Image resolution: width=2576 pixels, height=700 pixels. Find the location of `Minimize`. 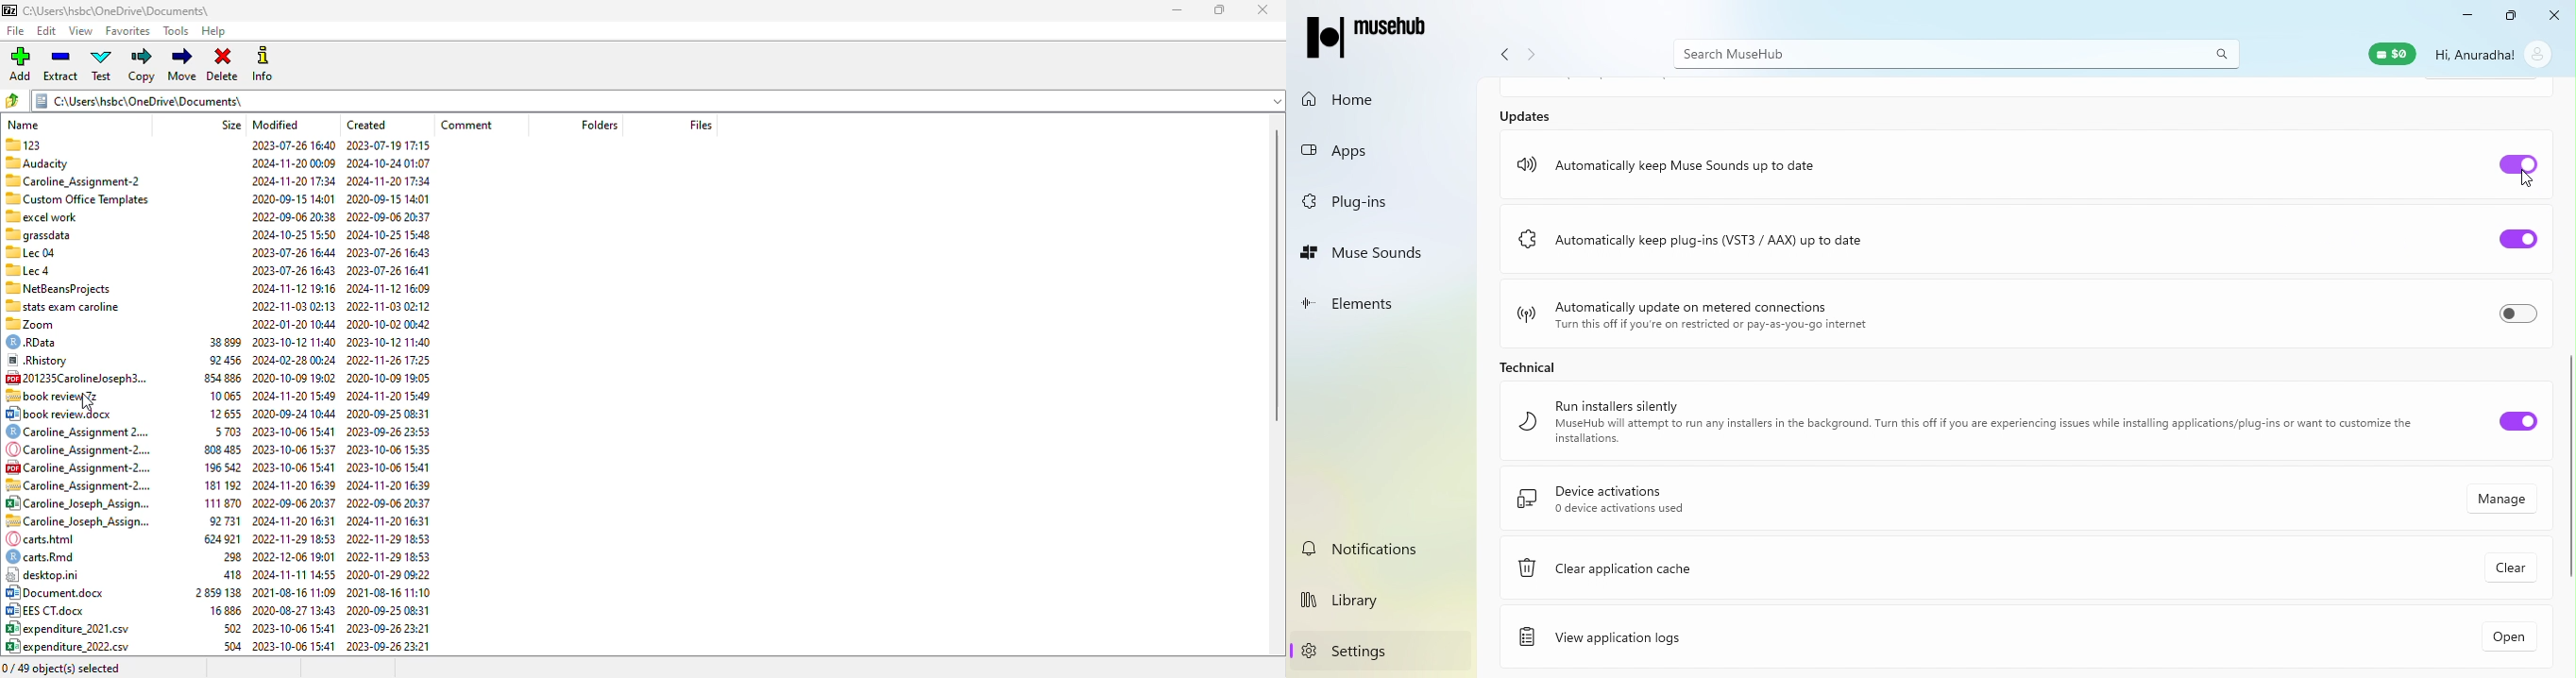

Minimize is located at coordinates (2461, 17).